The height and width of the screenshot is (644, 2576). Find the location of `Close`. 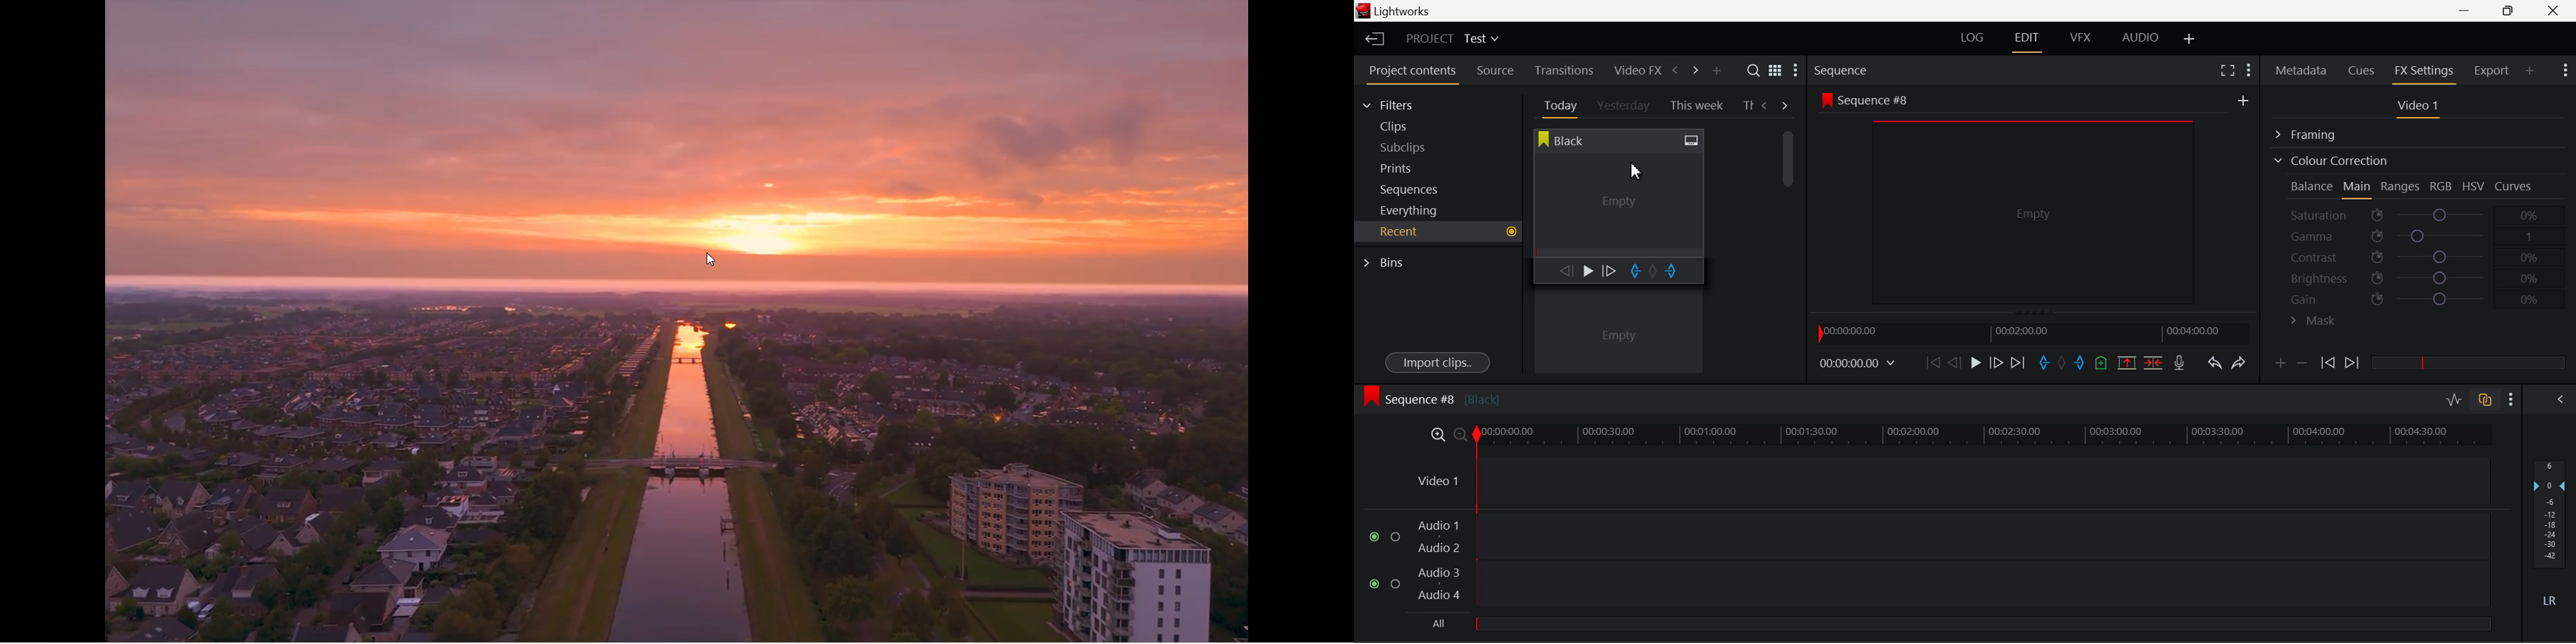

Close is located at coordinates (2556, 11).